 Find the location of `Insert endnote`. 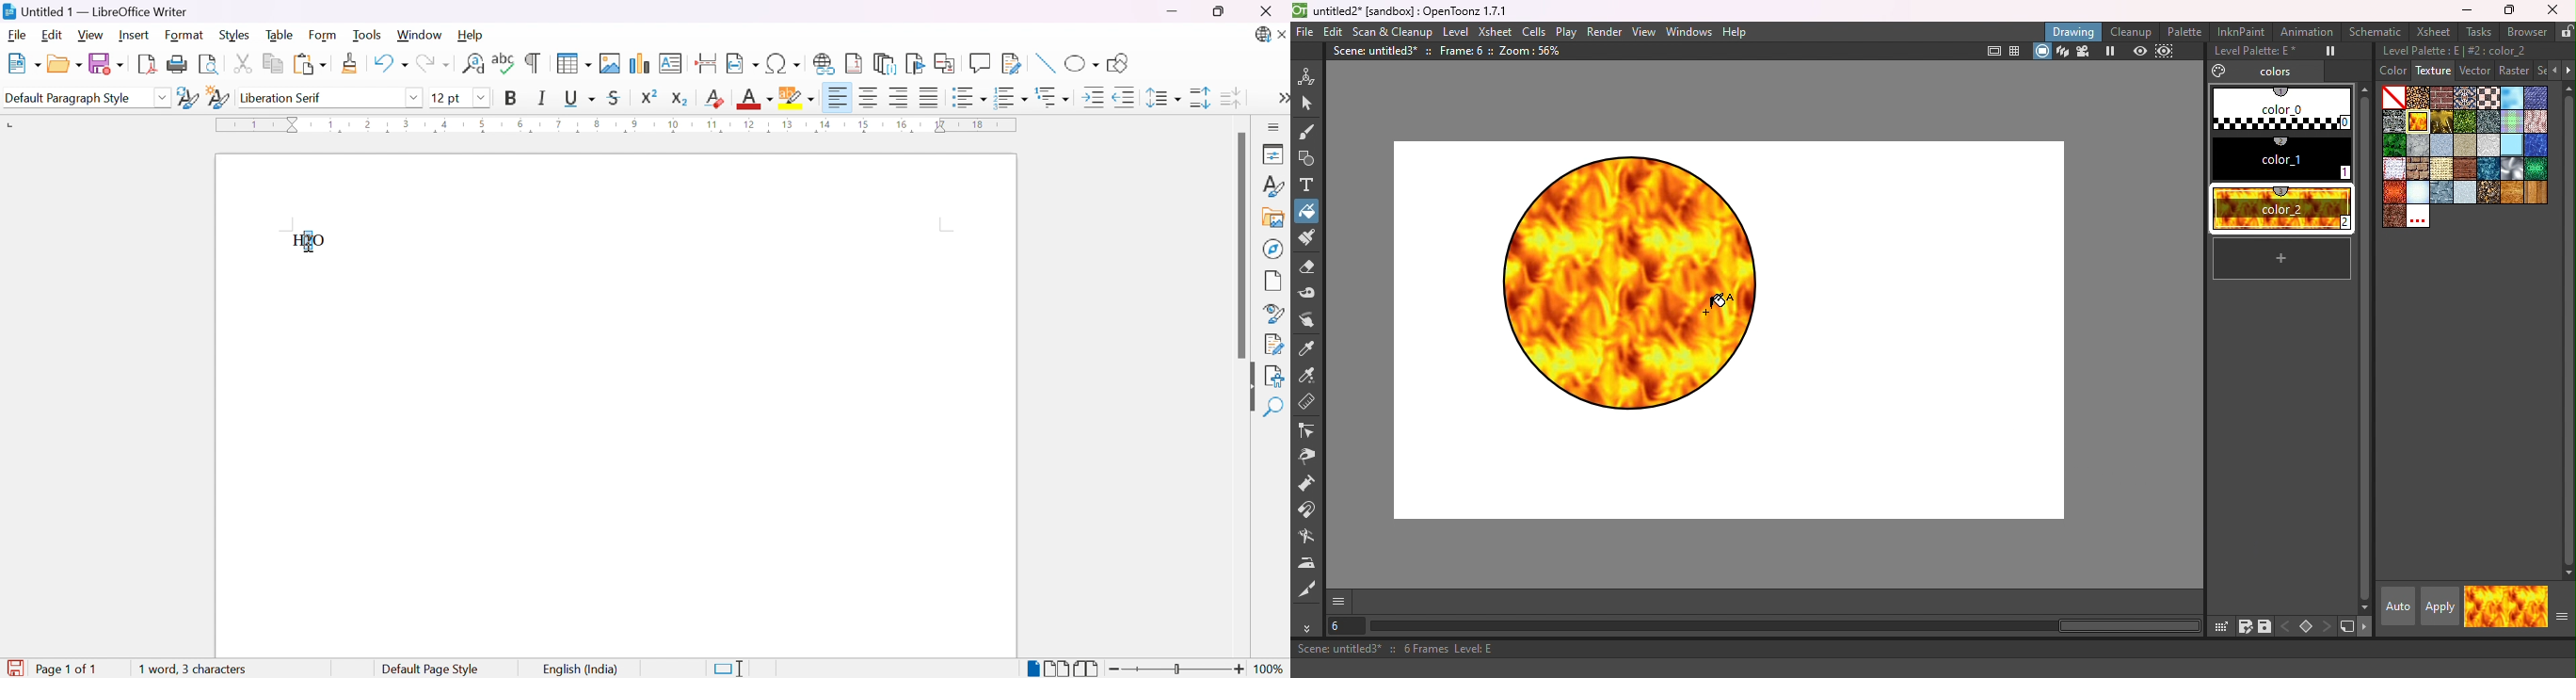

Insert endnote is located at coordinates (885, 64).